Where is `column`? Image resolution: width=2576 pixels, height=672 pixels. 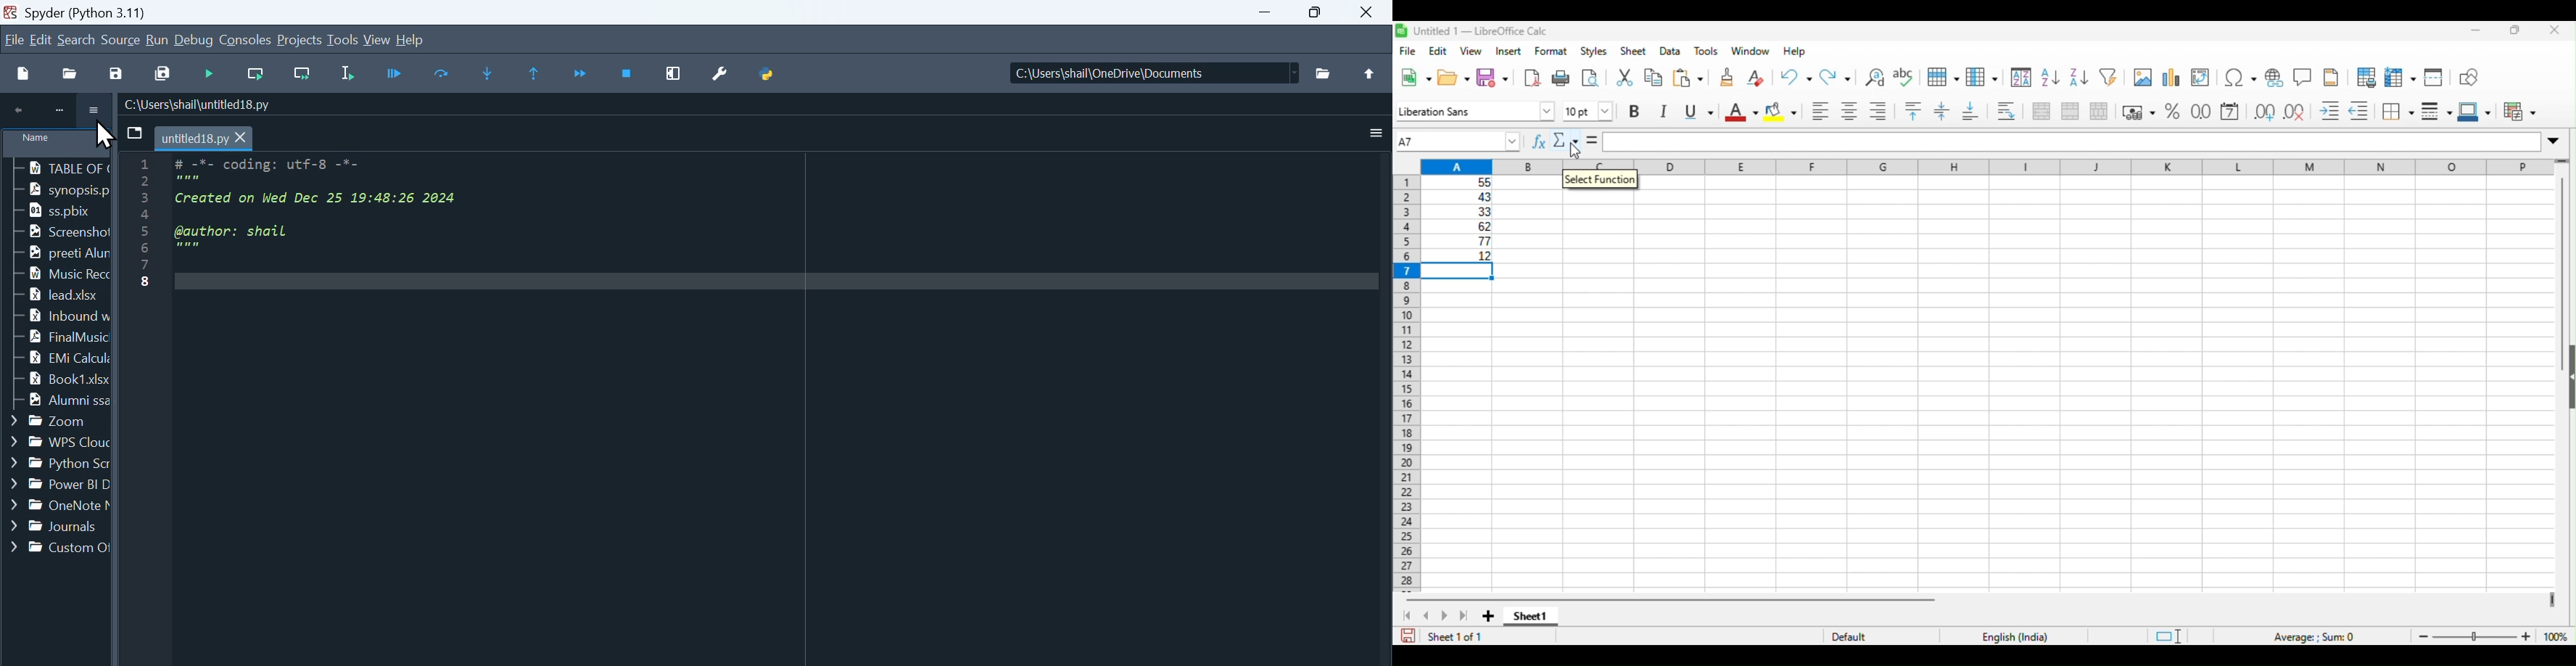
column is located at coordinates (1982, 78).